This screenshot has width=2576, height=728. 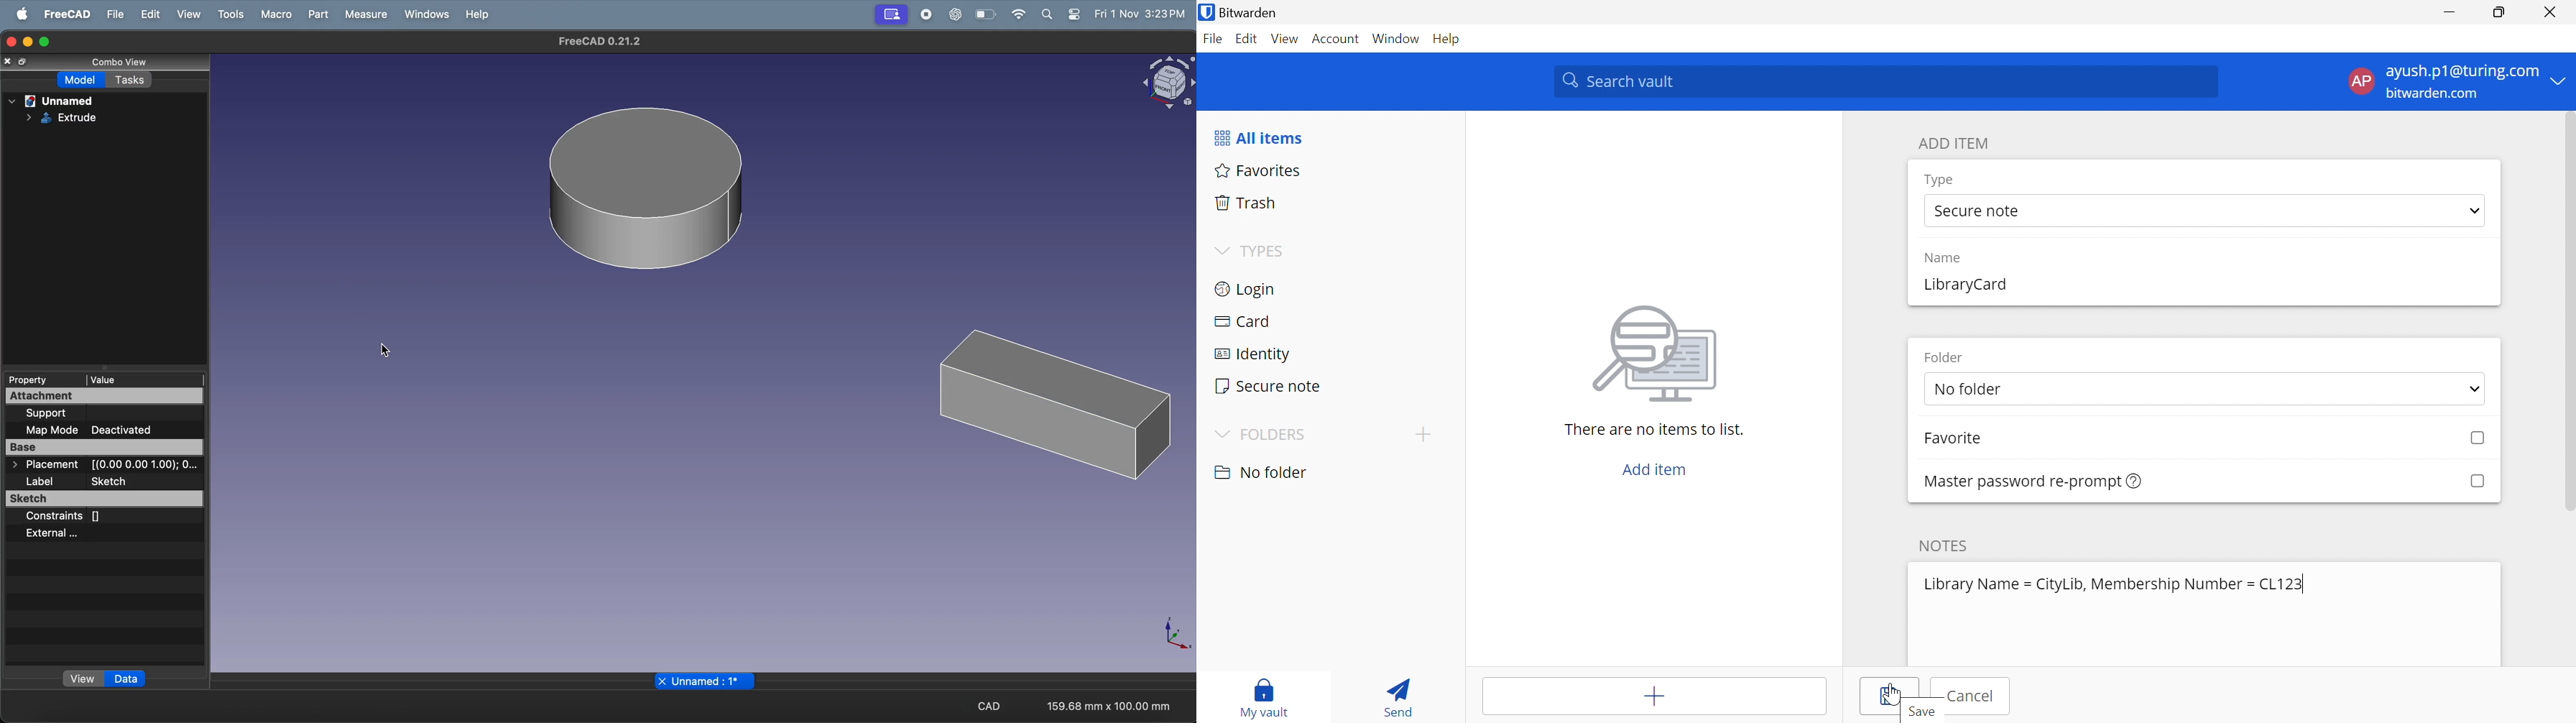 What do you see at coordinates (127, 678) in the screenshot?
I see `data` at bounding box center [127, 678].